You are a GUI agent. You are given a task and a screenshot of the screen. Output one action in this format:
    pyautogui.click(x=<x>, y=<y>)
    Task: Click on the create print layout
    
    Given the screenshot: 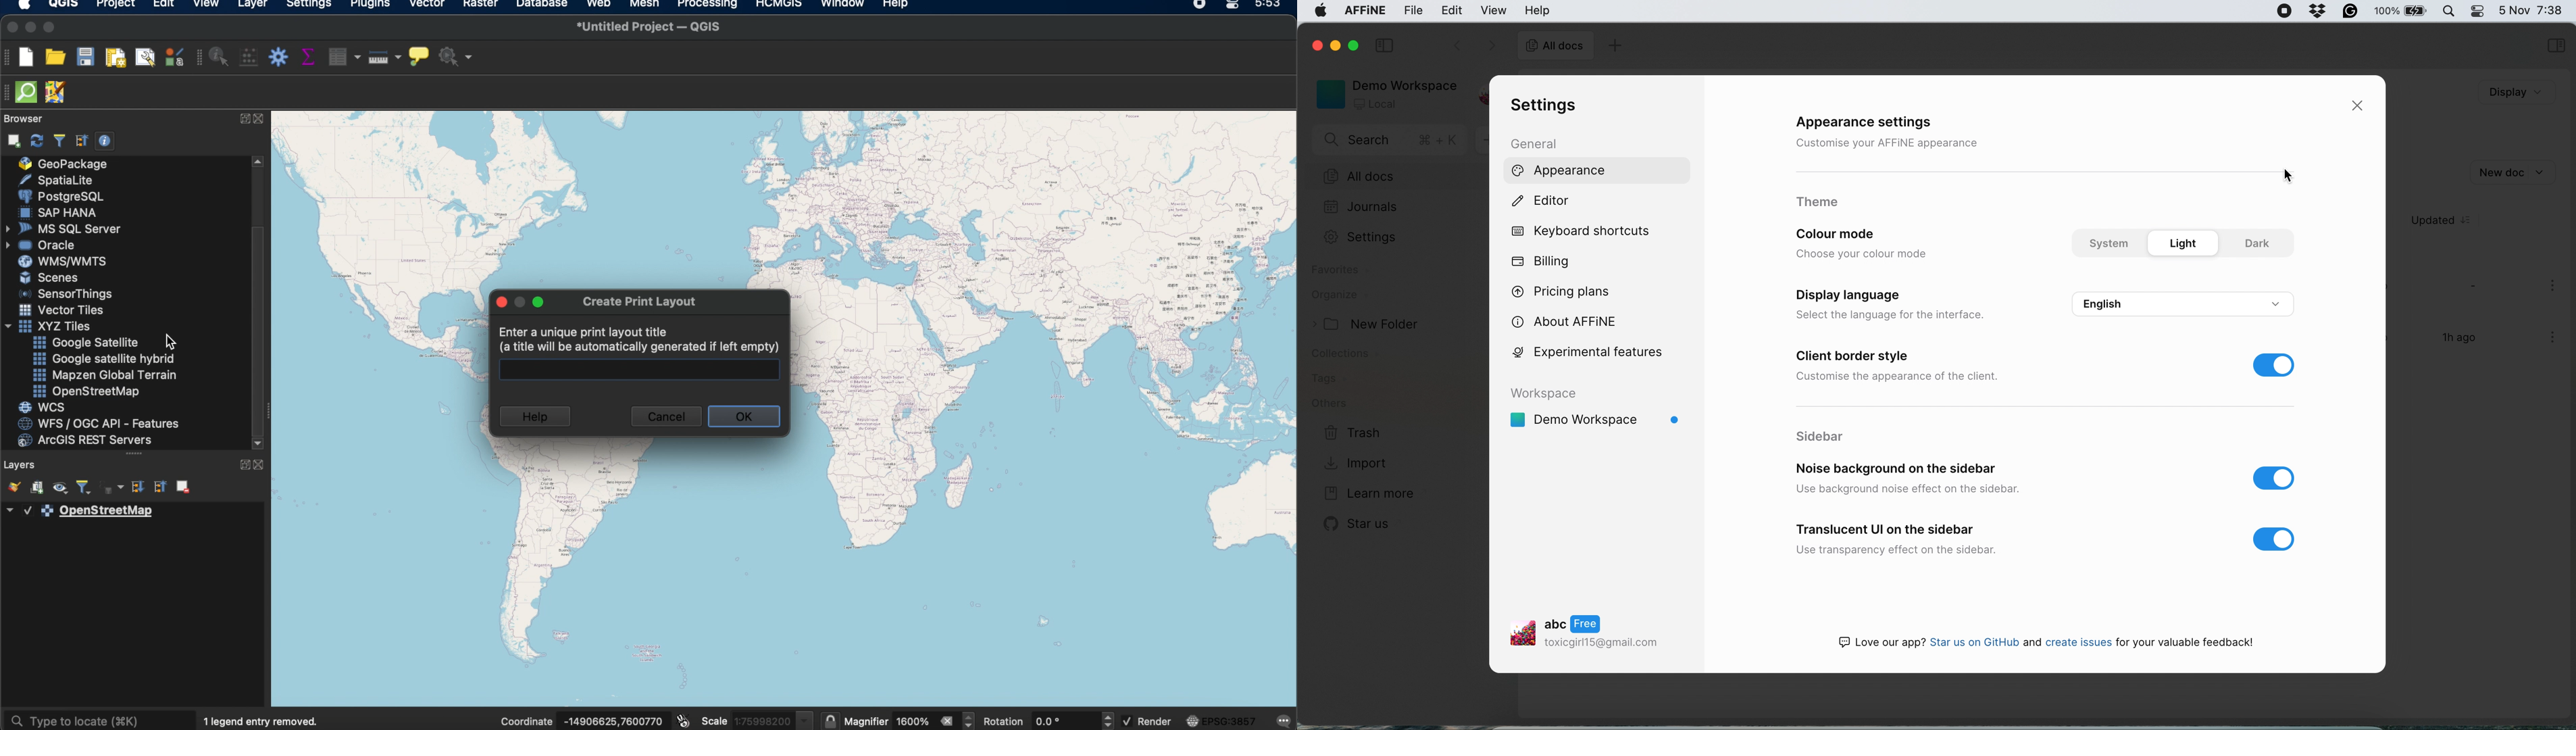 What is the action you would take?
    pyautogui.click(x=640, y=301)
    